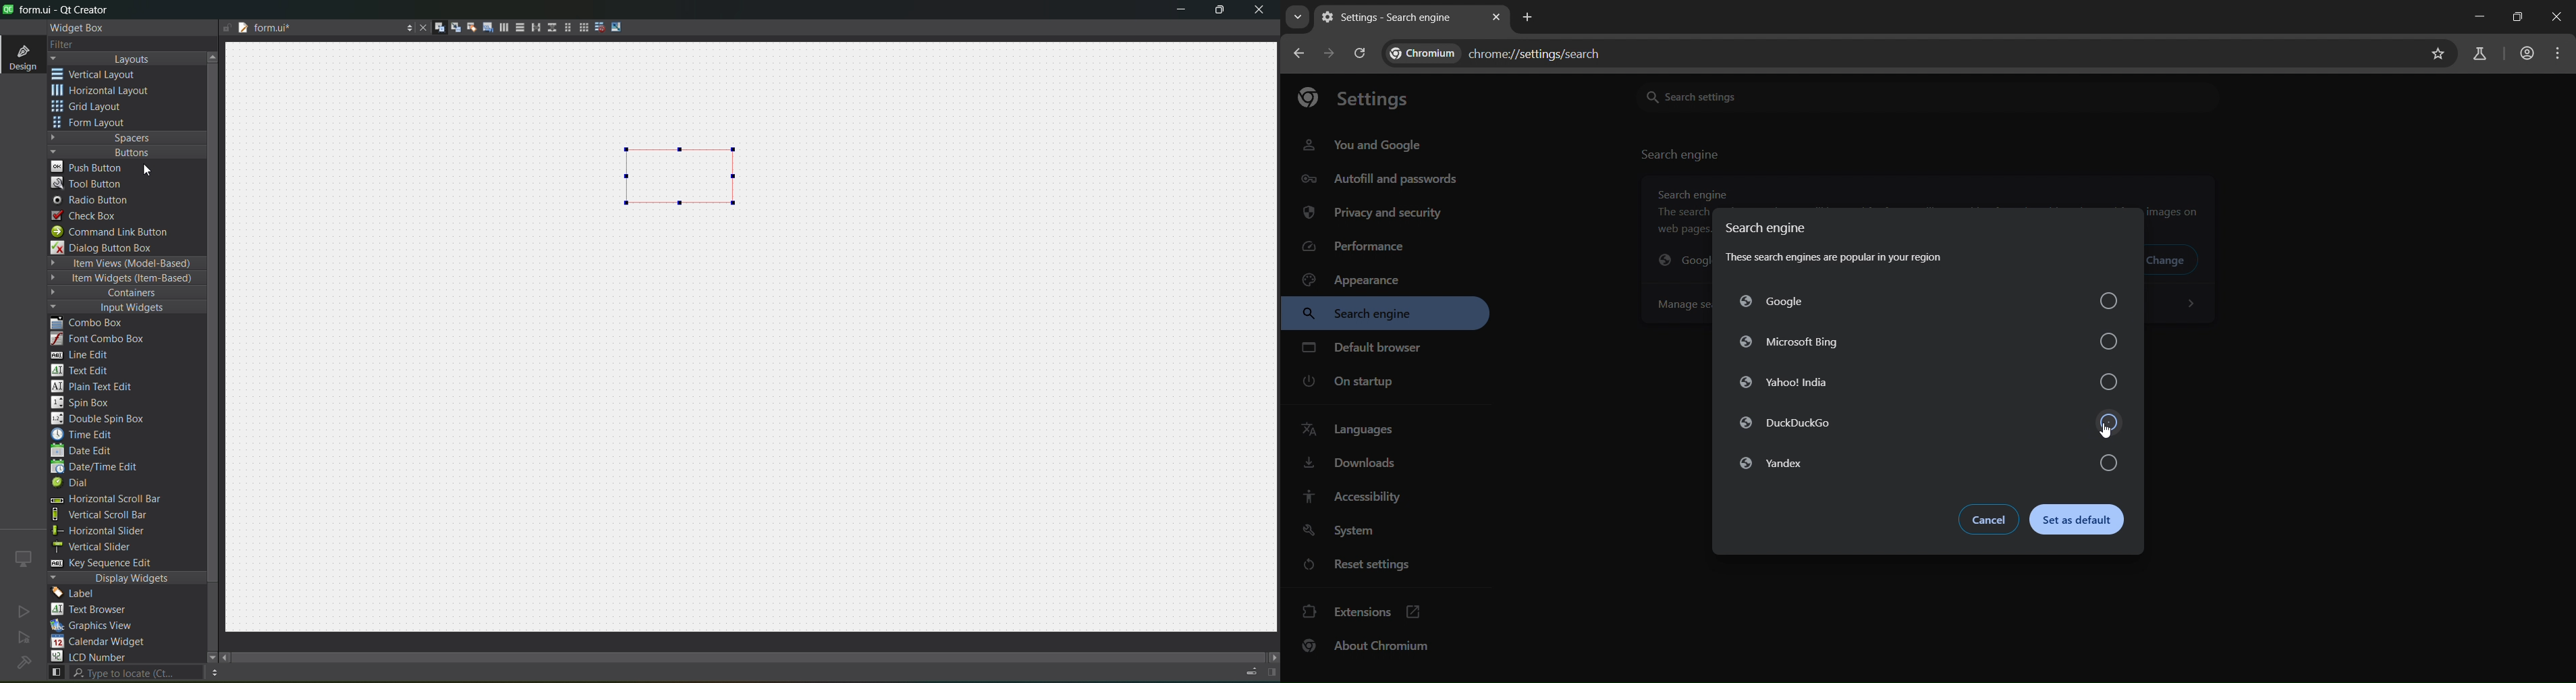 The image size is (2576, 700). Describe the element at coordinates (91, 216) in the screenshot. I see `check box` at that location.